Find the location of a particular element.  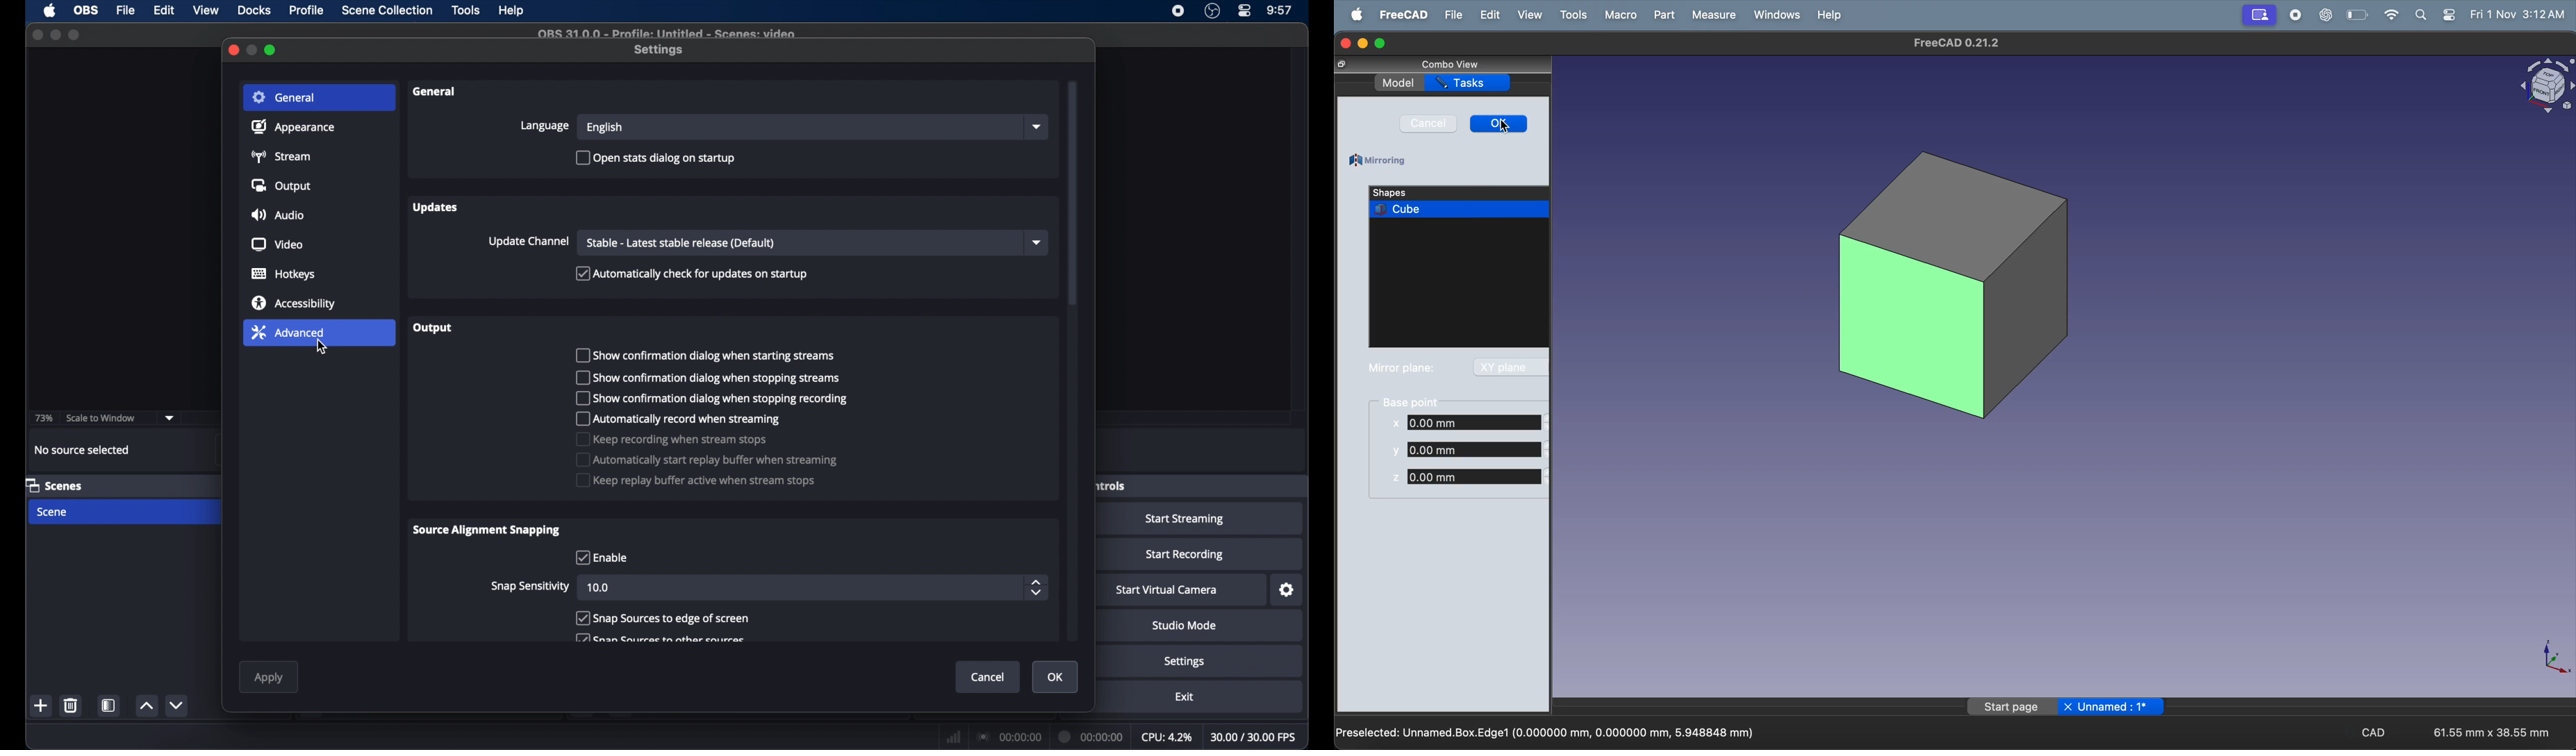

y cordinate is located at coordinates (1468, 449).